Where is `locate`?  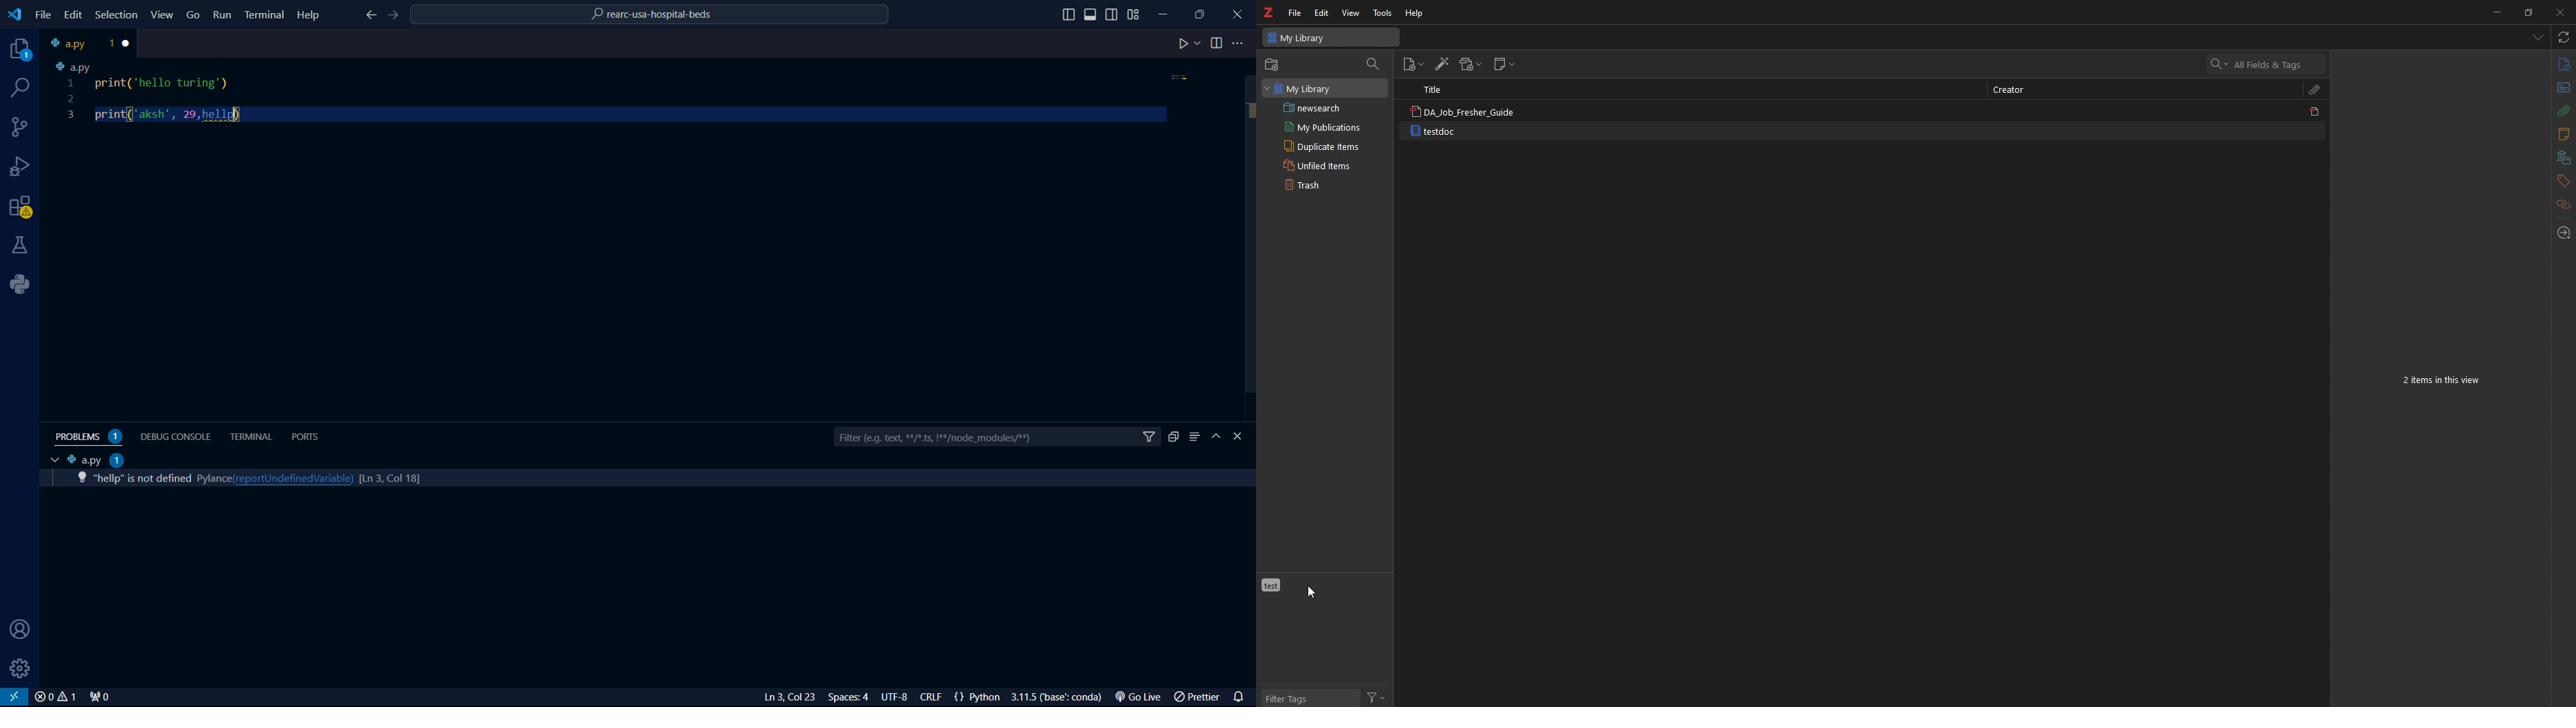
locate is located at coordinates (2563, 233).